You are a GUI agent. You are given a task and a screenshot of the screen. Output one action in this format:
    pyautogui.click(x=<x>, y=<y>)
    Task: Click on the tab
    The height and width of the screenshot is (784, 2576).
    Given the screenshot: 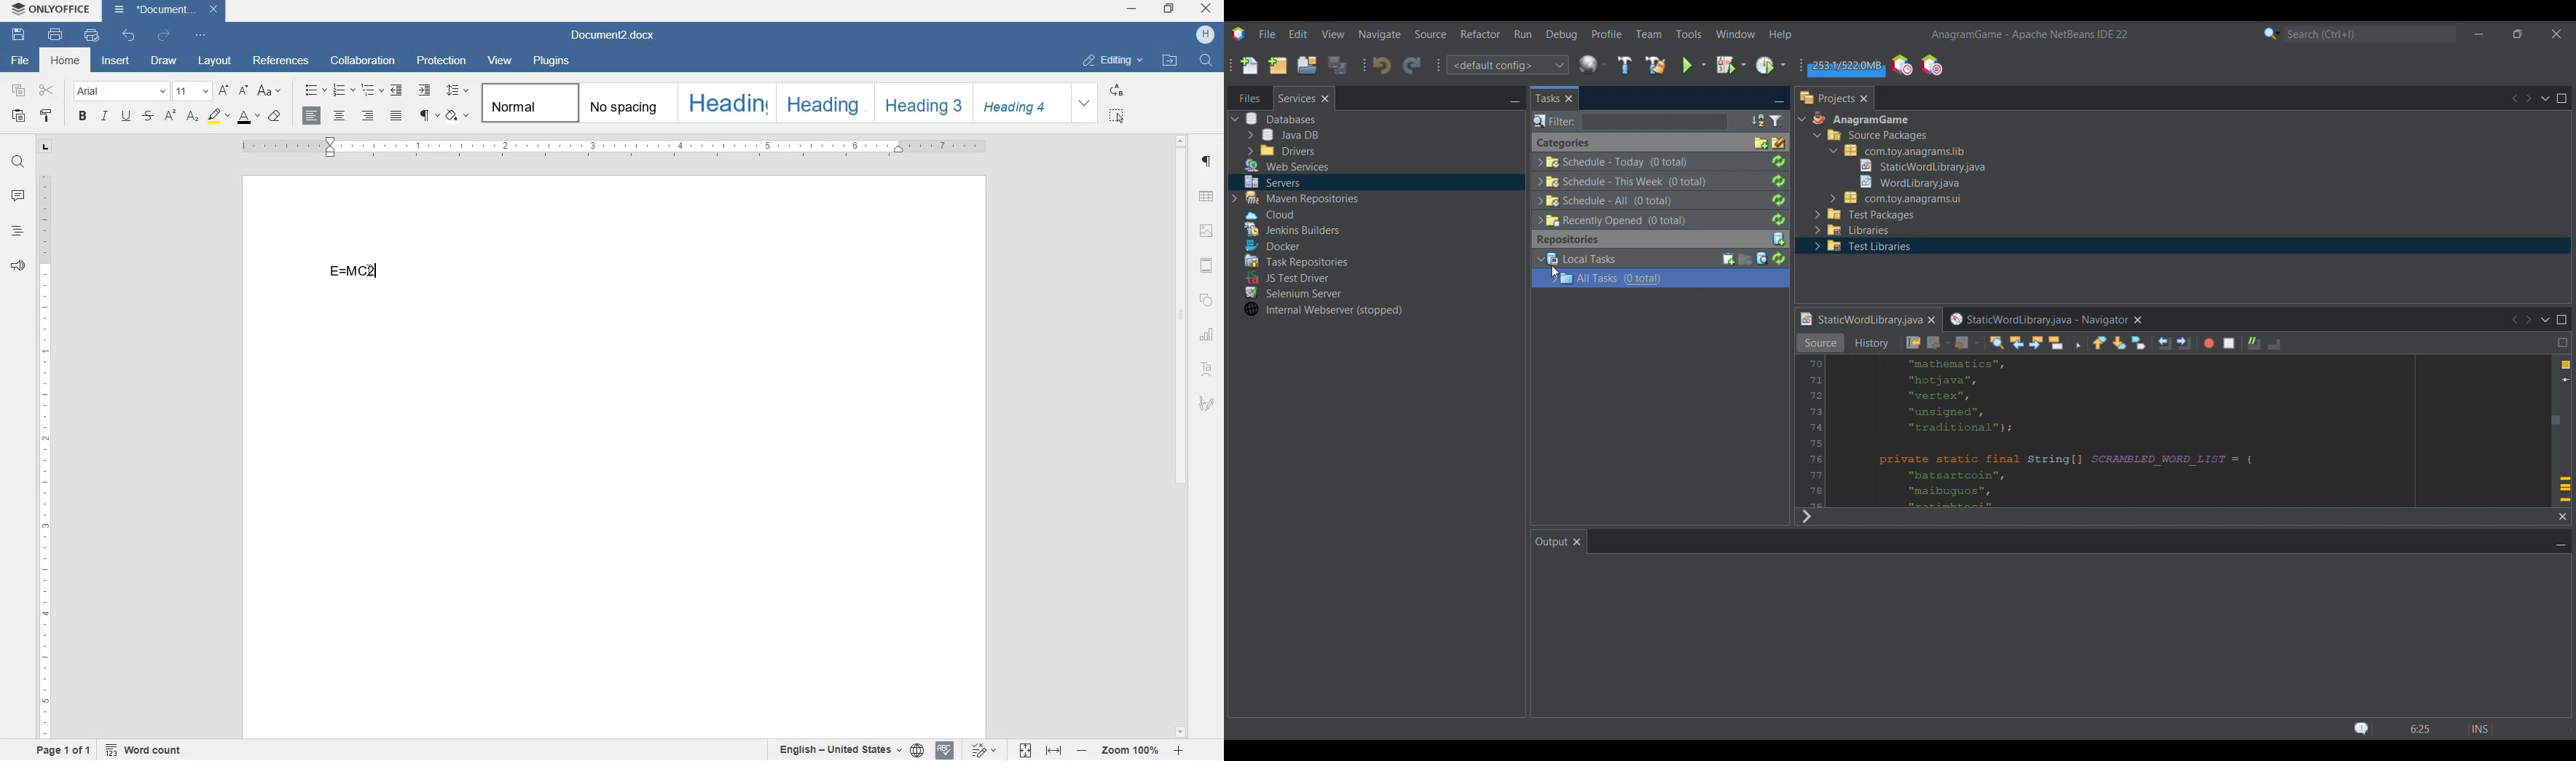 What is the action you would take?
    pyautogui.click(x=44, y=144)
    